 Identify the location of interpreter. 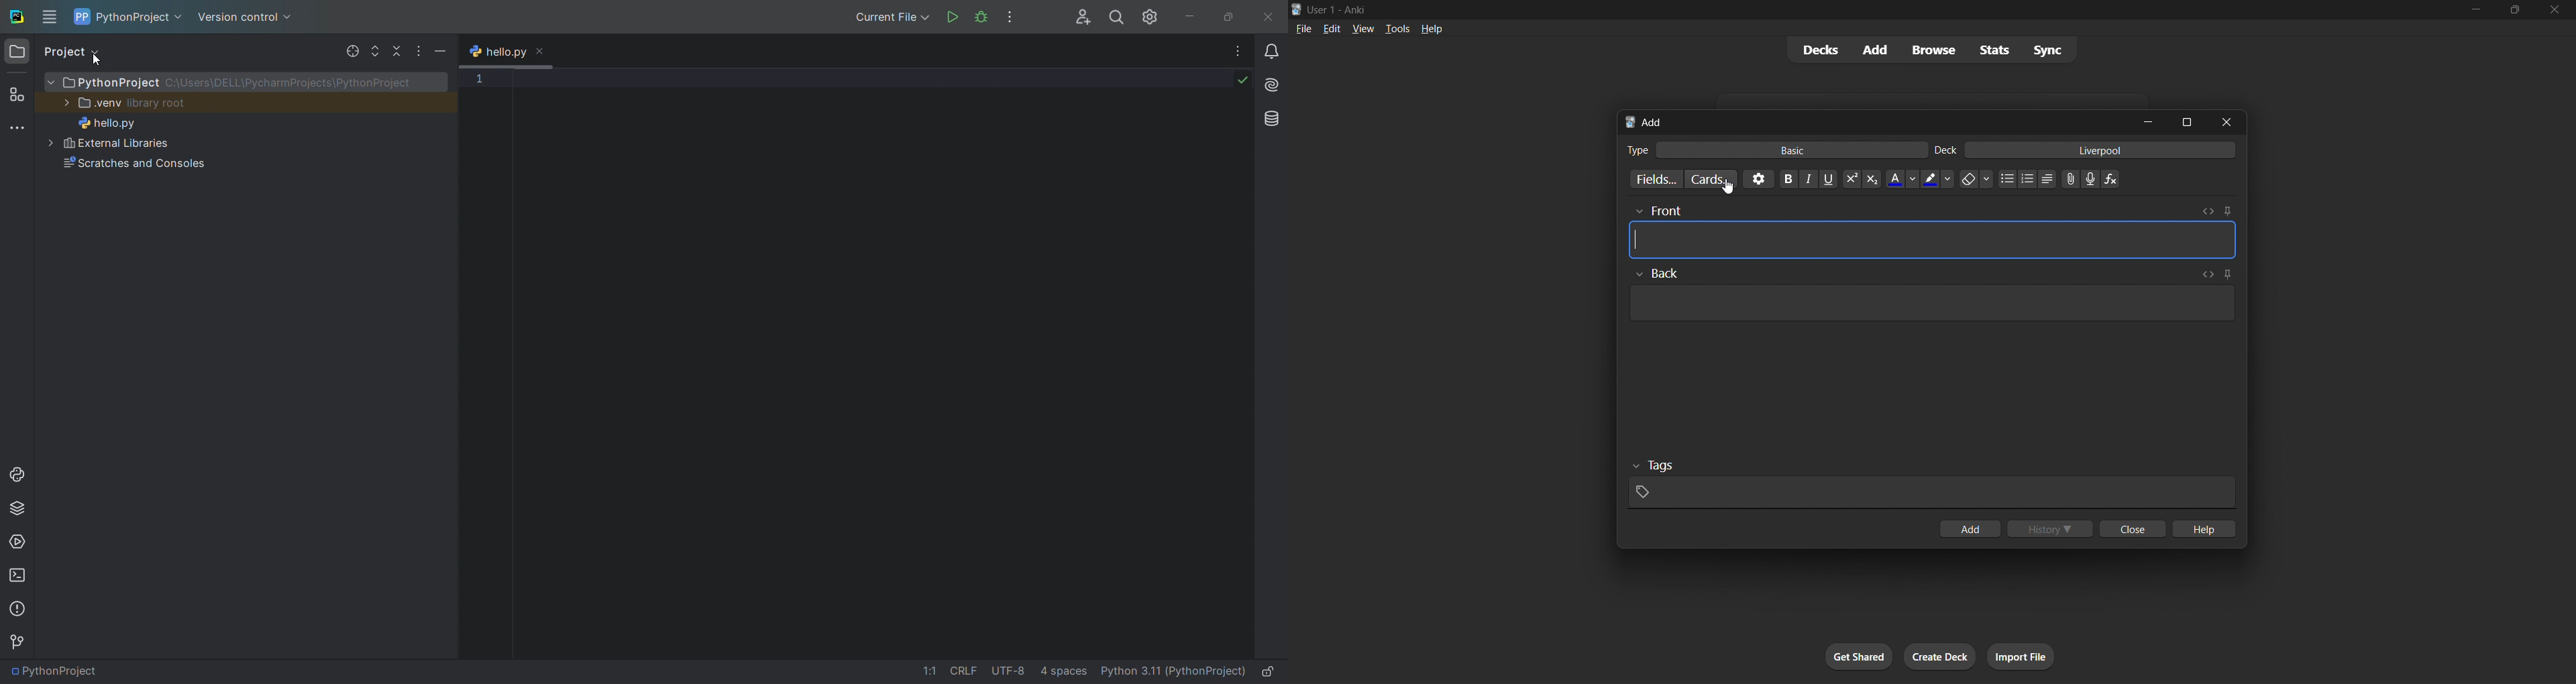
(1172, 673).